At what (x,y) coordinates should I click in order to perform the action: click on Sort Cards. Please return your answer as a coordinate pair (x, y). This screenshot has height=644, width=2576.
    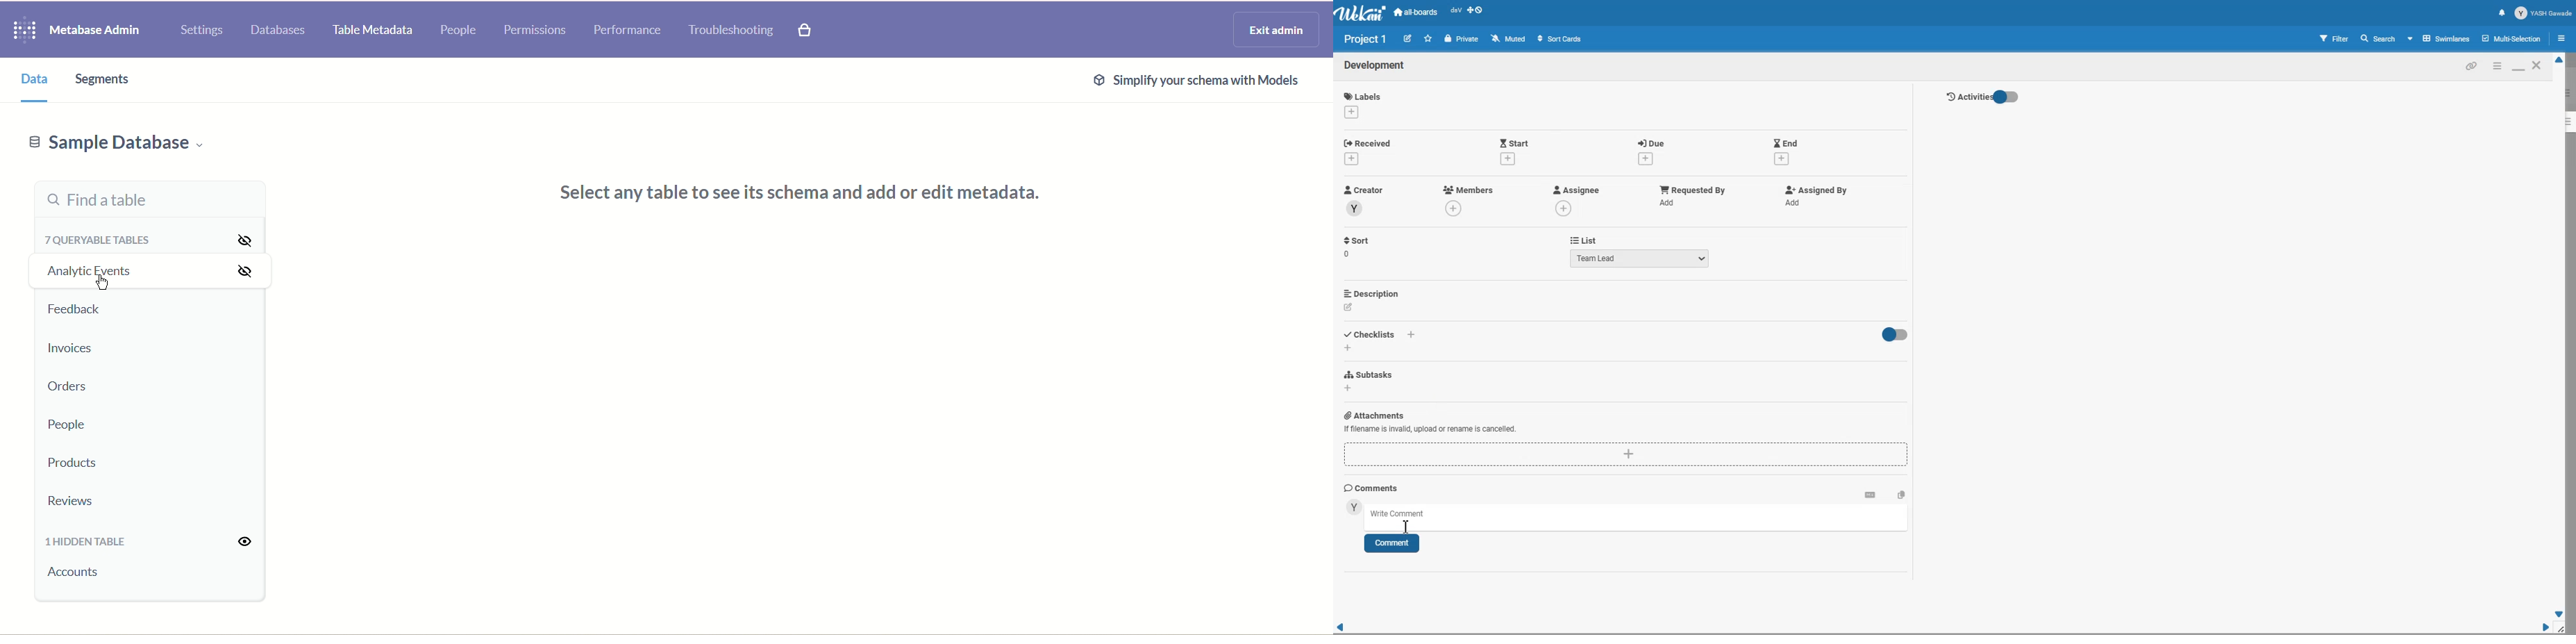
    Looking at the image, I should click on (1559, 38).